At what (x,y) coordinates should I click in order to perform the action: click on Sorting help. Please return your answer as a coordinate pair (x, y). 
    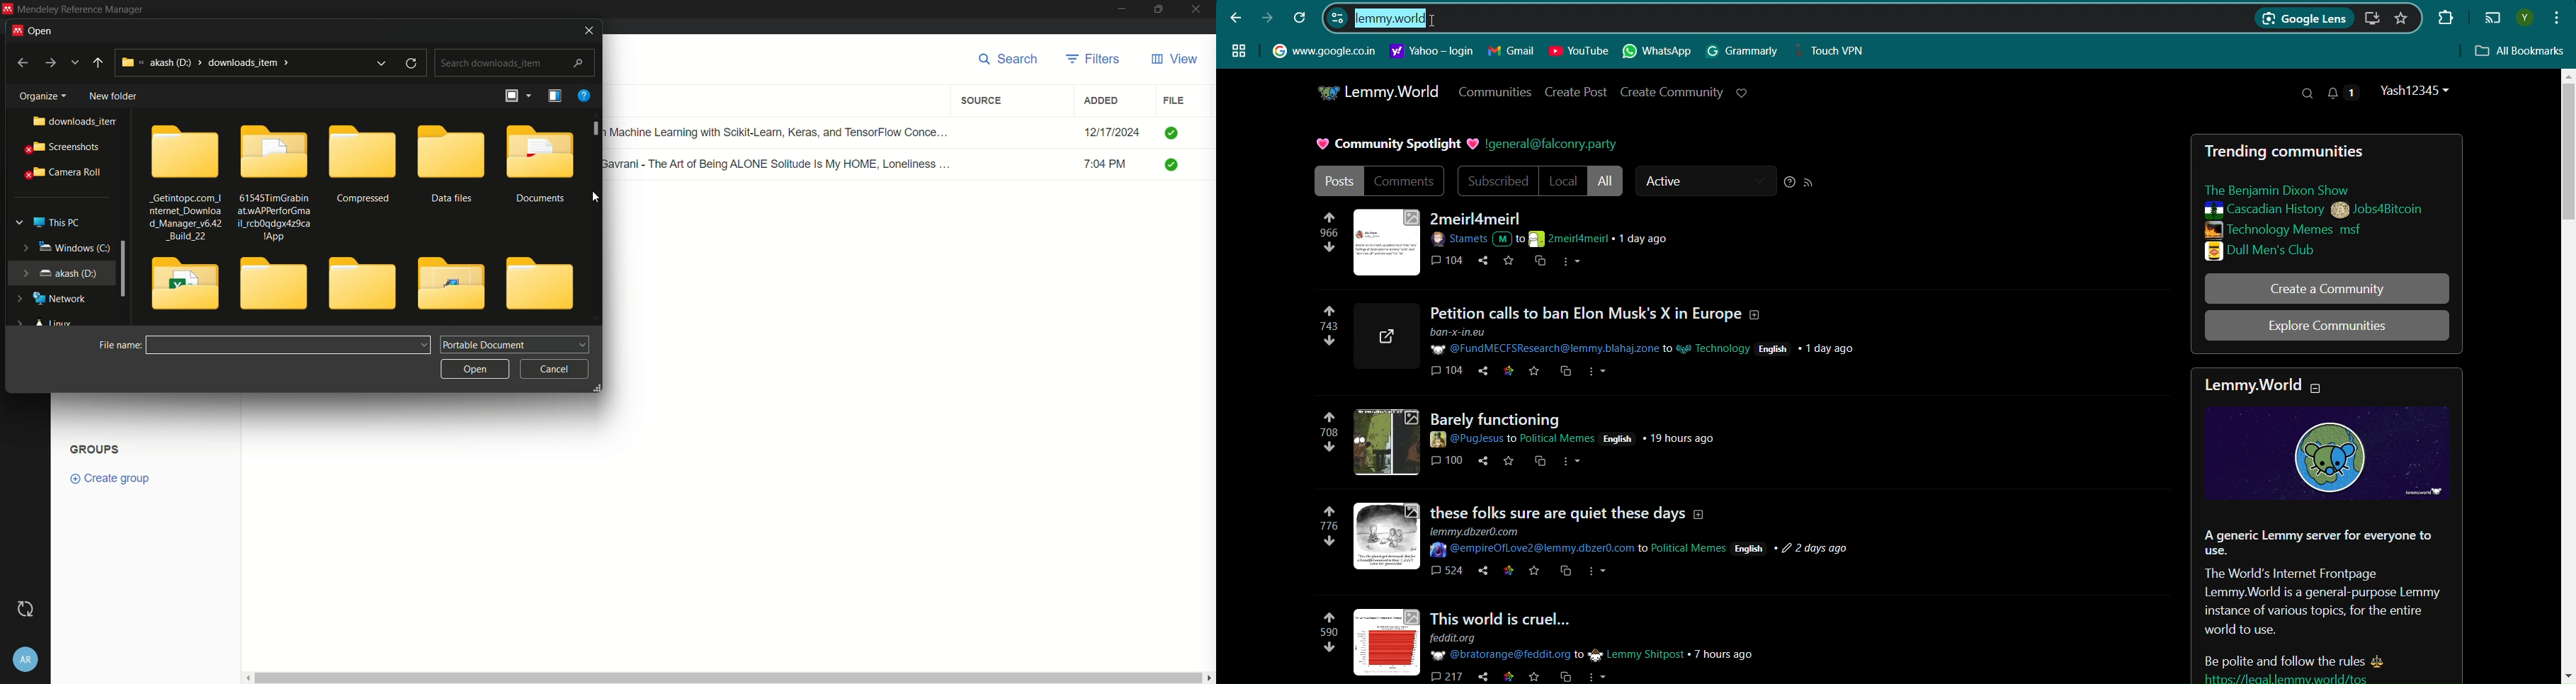
    Looking at the image, I should click on (1790, 182).